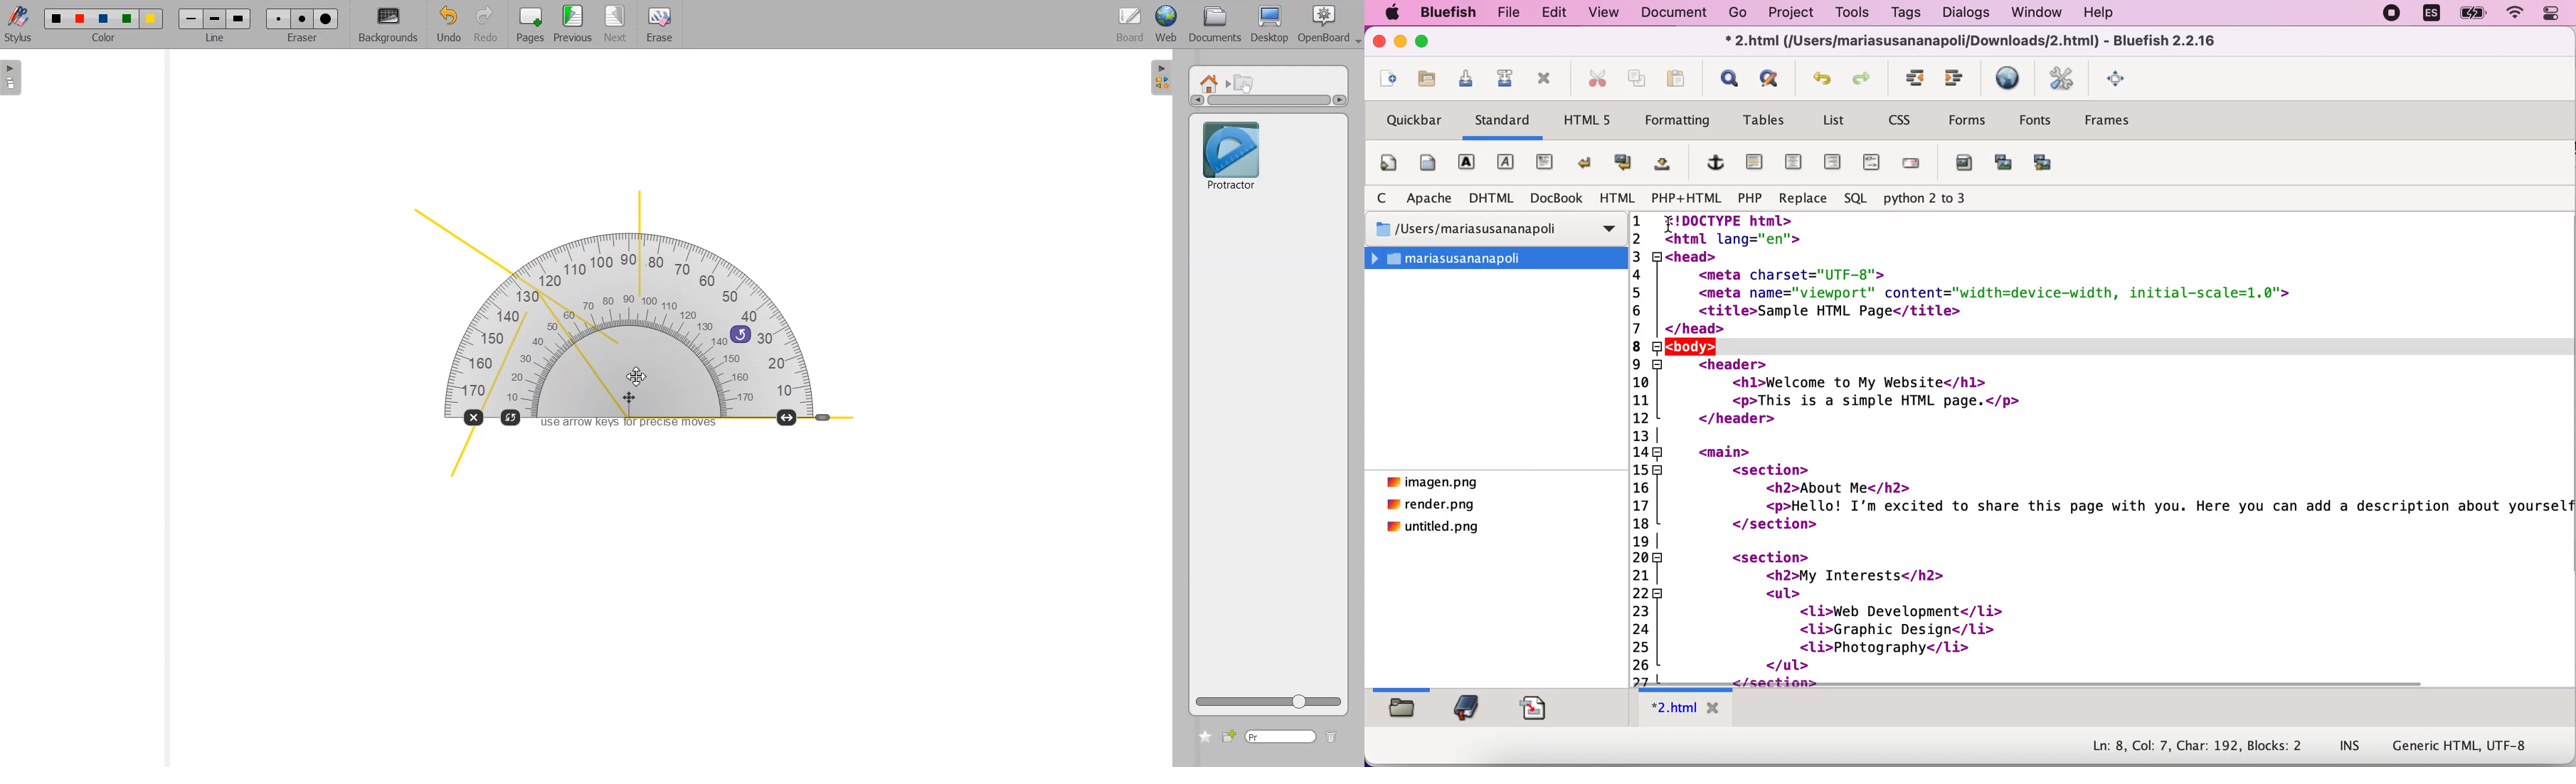 Image resolution: width=2576 pixels, height=784 pixels. I want to click on Bold, so click(1467, 164).